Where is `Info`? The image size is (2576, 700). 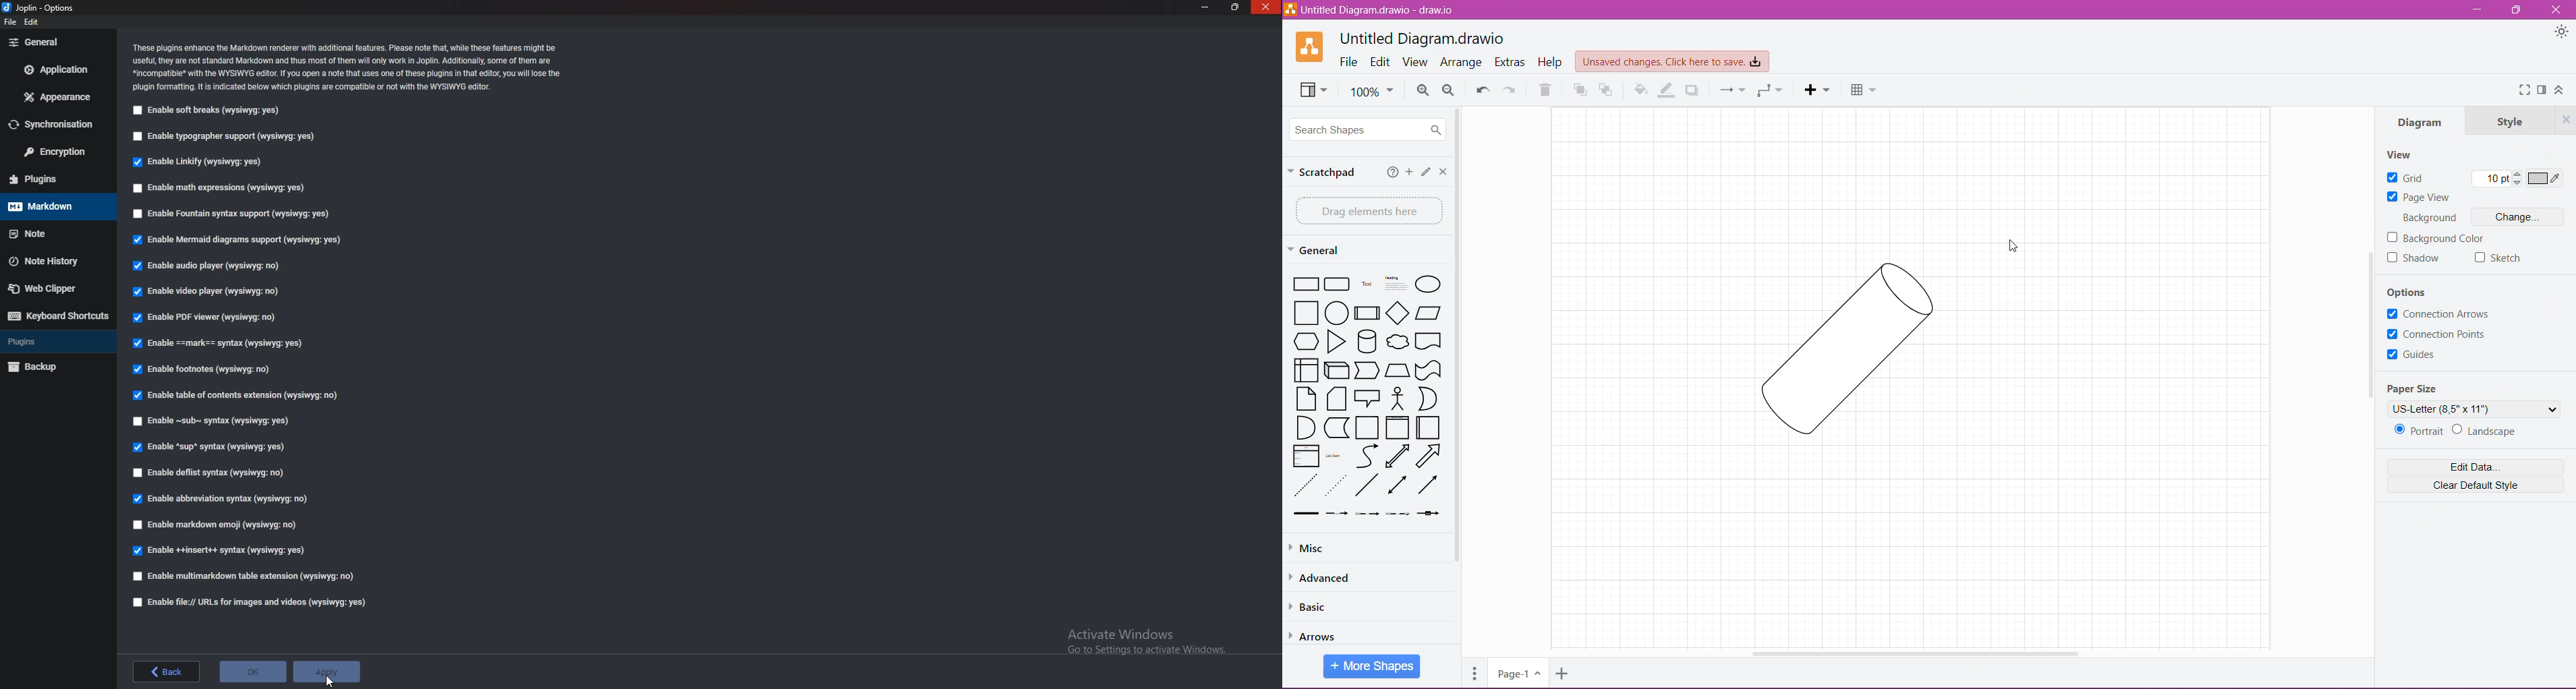
Info is located at coordinates (353, 66).